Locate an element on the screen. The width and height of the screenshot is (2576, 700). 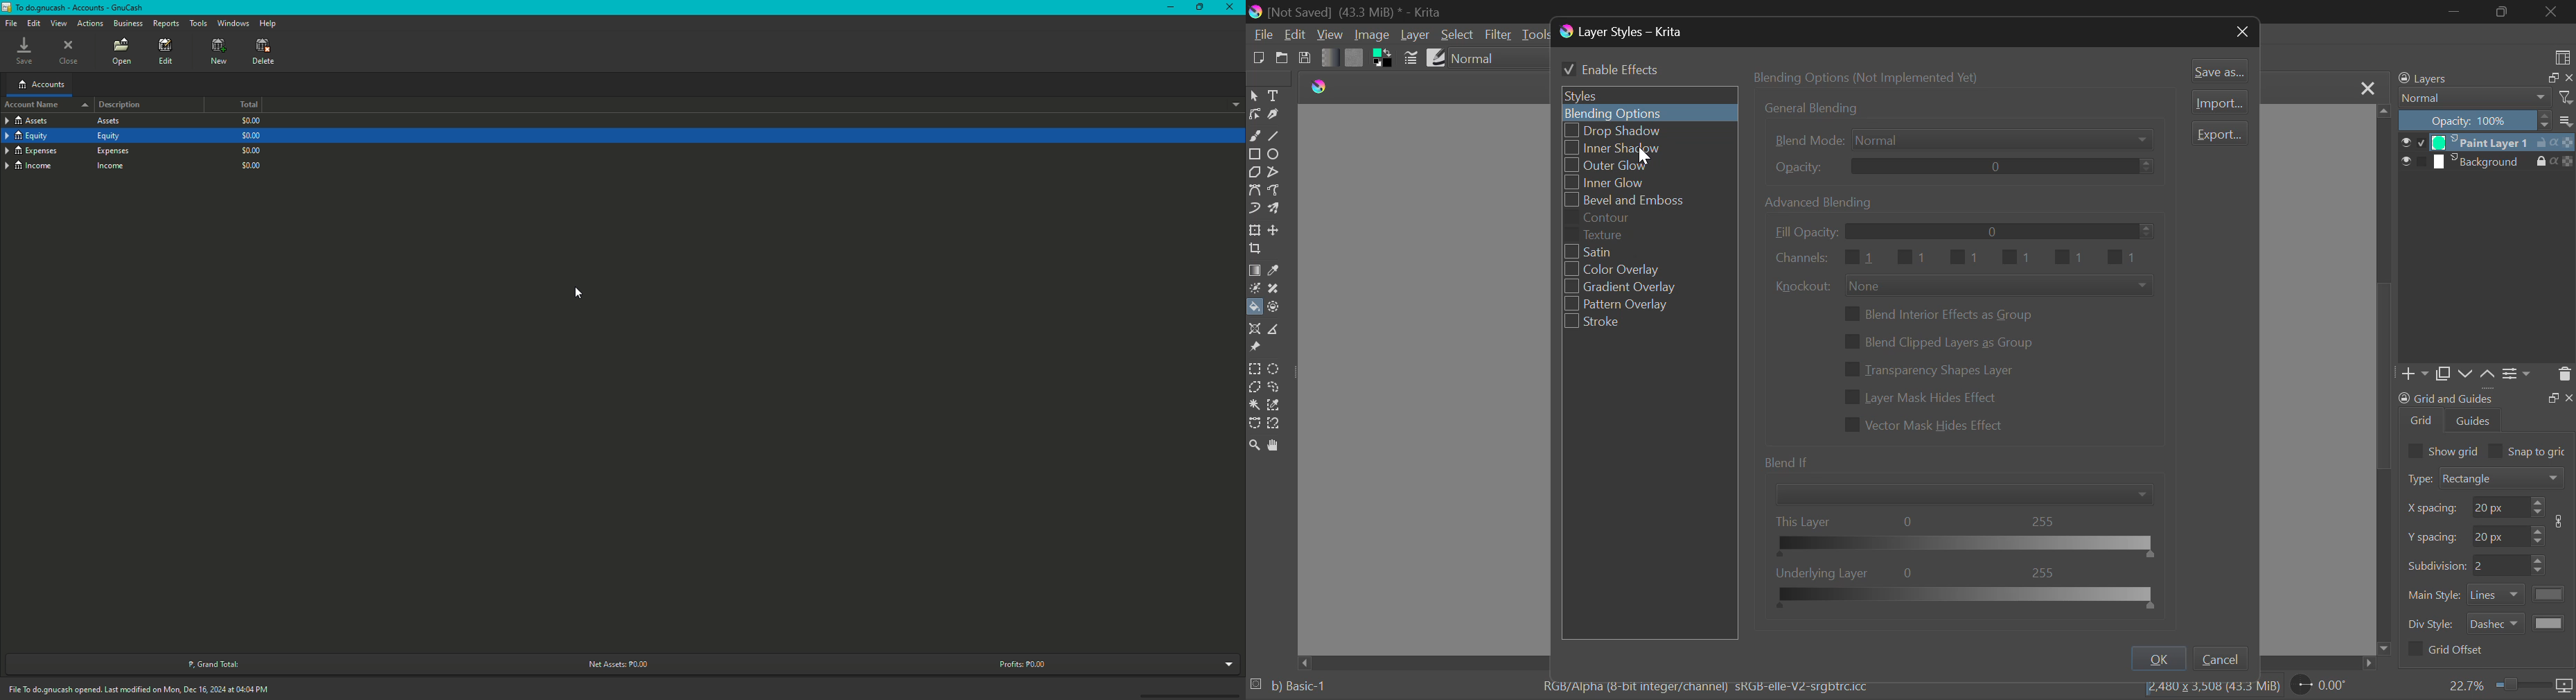
Save notification is located at coordinates (143, 688).